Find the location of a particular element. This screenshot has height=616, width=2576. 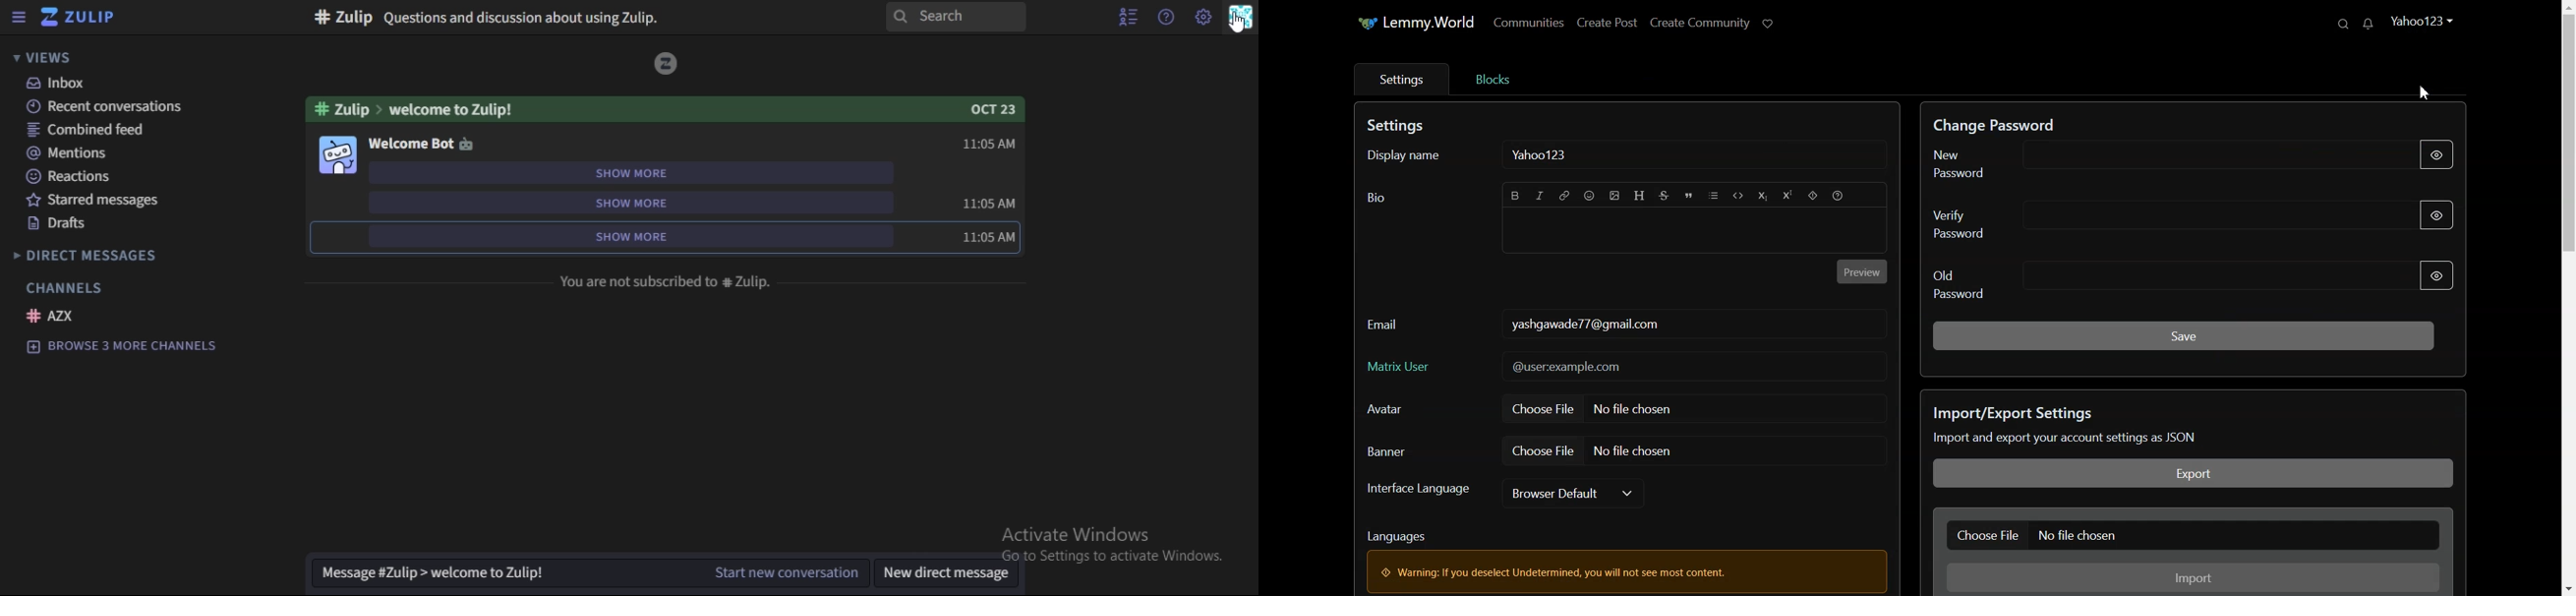

Image is located at coordinates (667, 63).